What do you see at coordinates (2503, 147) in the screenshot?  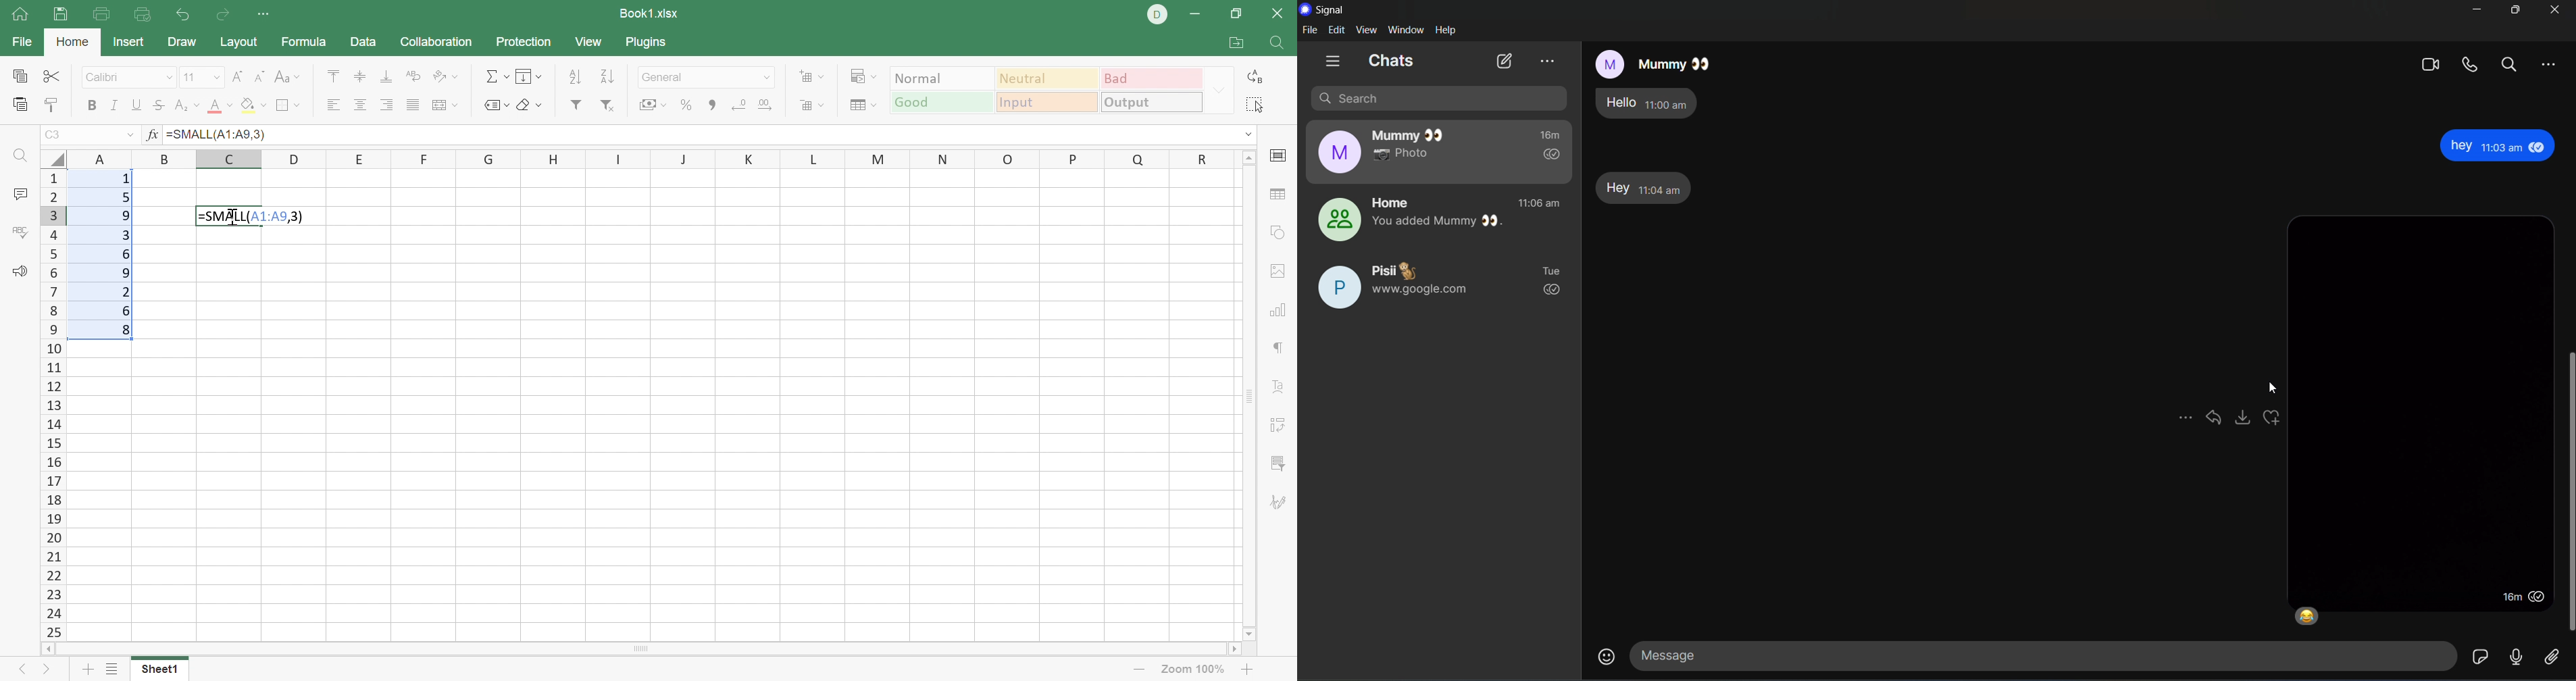 I see `hey message` at bounding box center [2503, 147].